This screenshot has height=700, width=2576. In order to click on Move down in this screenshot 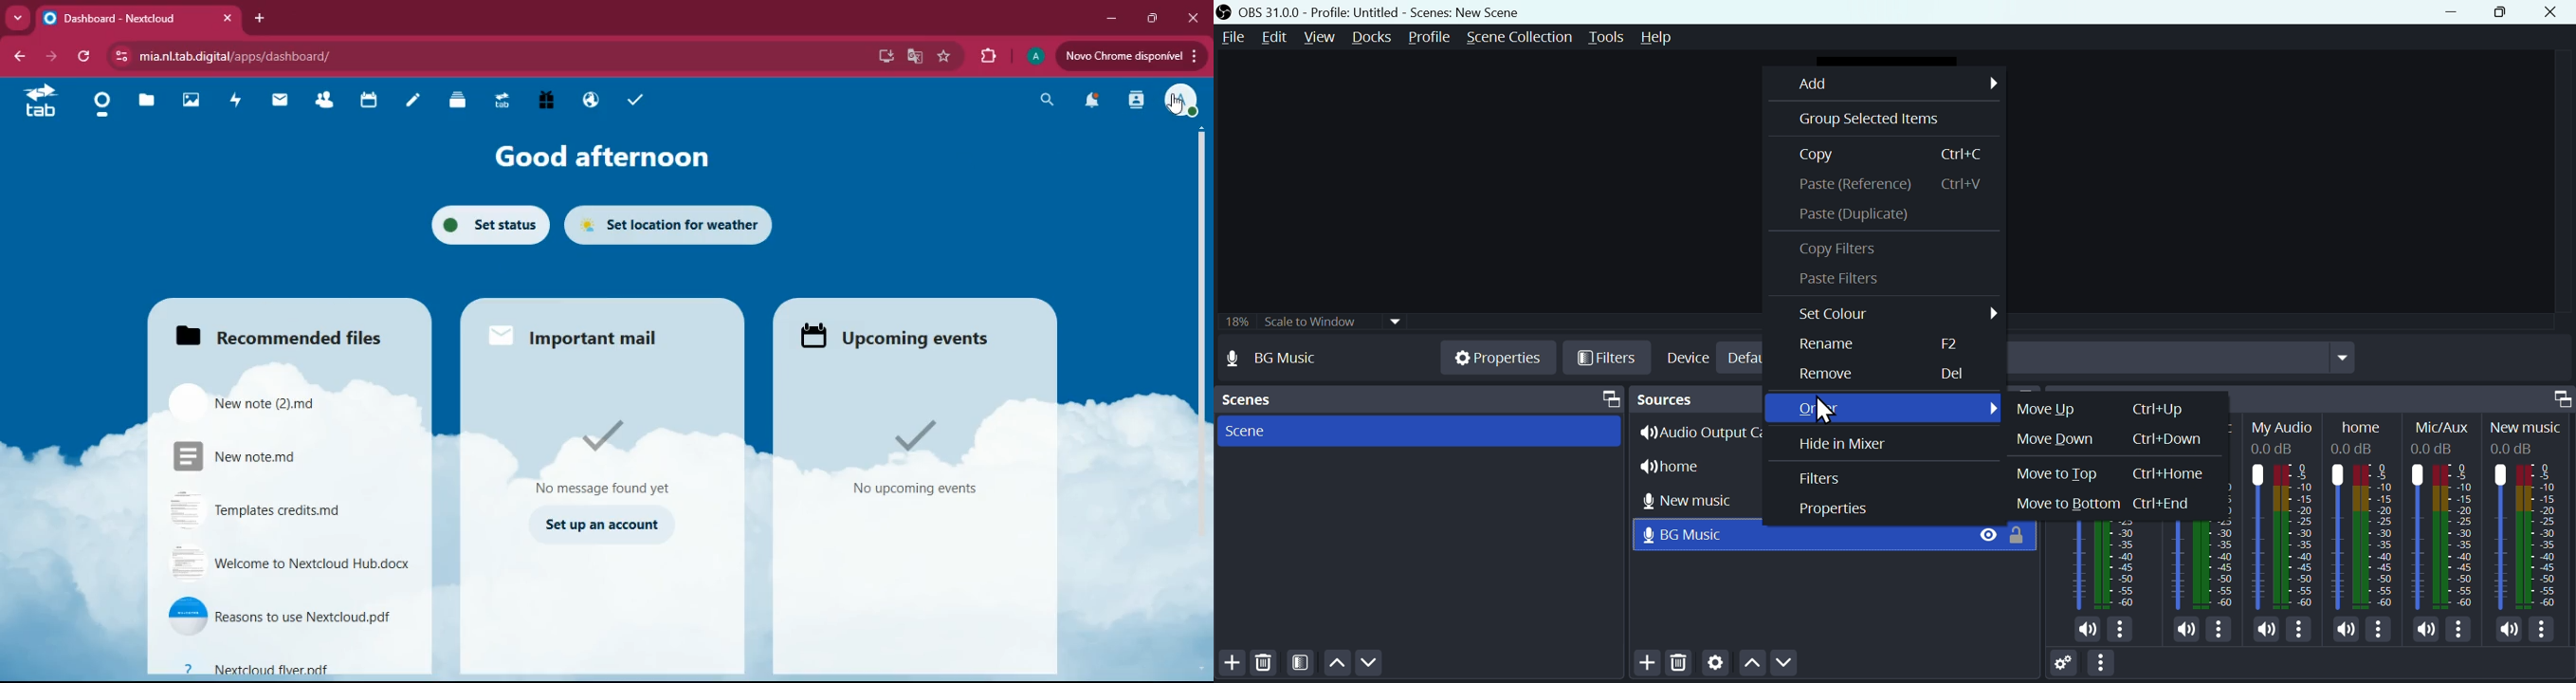, I will do `click(2108, 438)`.